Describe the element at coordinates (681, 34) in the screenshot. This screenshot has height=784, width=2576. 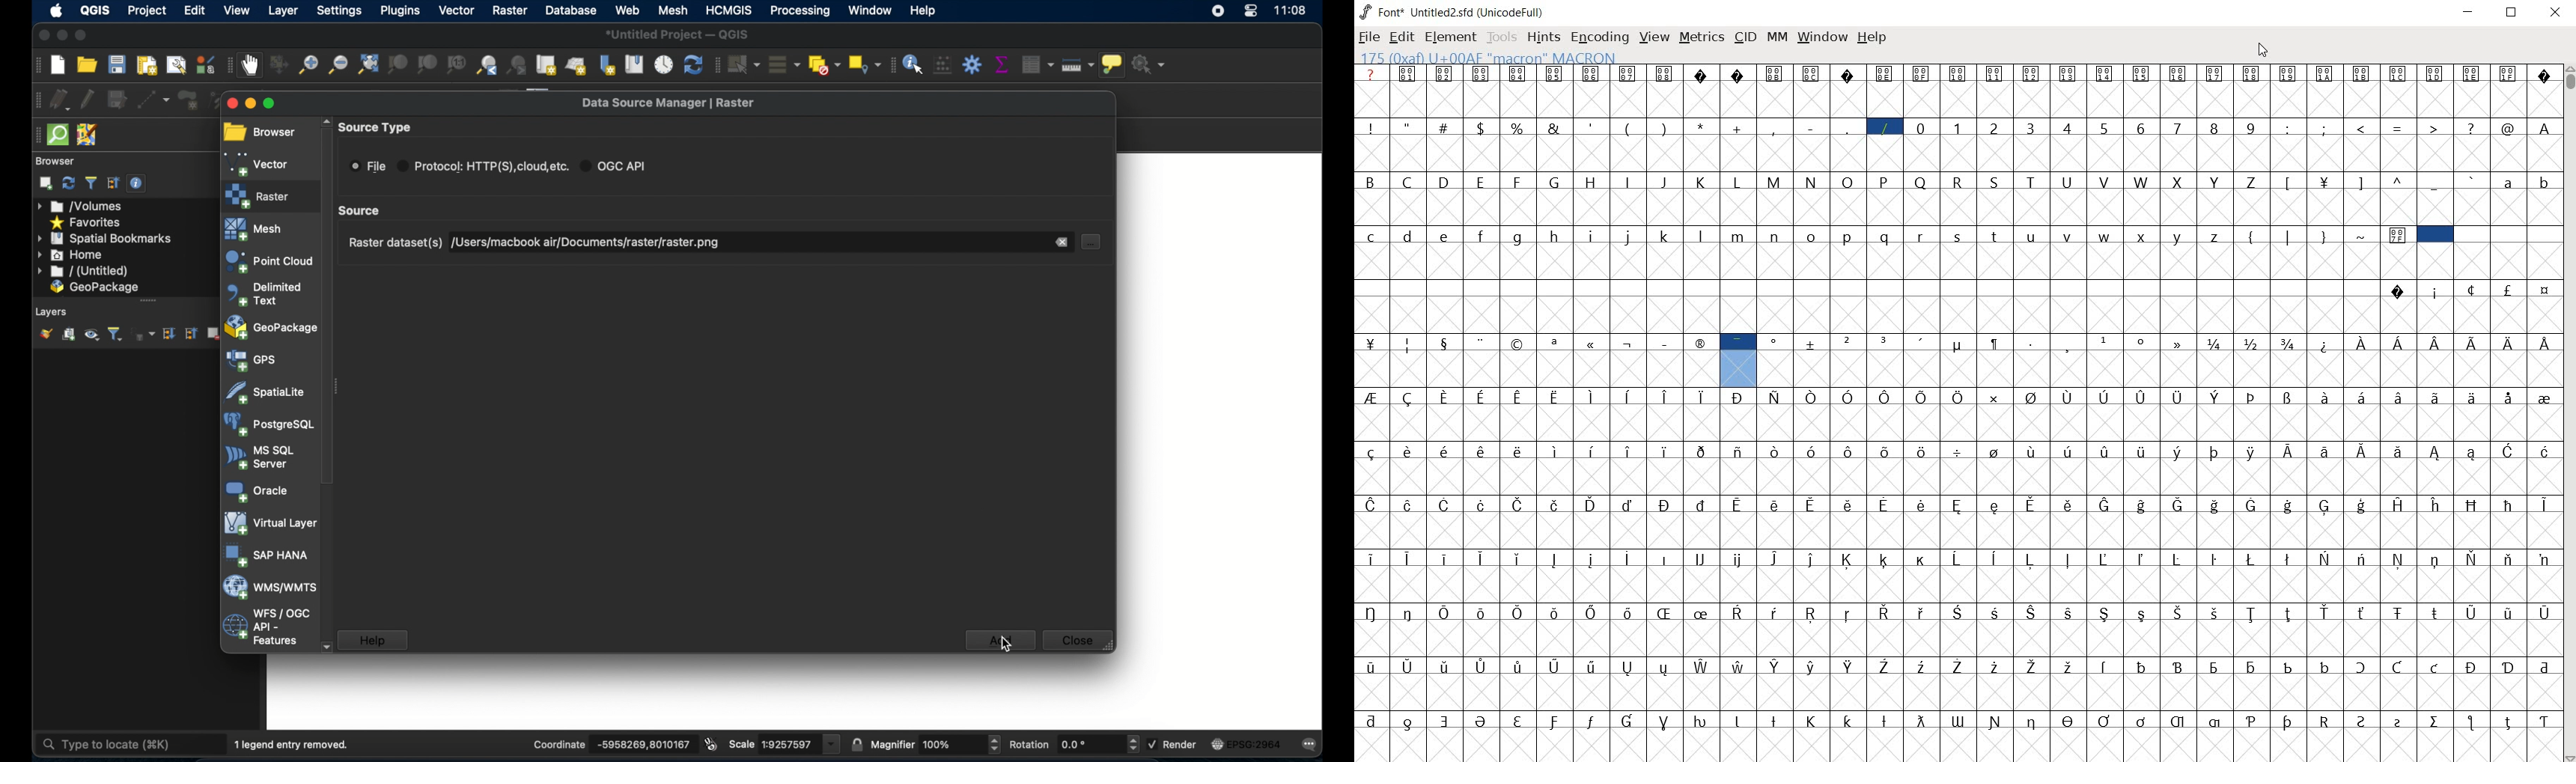
I see `untitled project - QGIS` at that location.